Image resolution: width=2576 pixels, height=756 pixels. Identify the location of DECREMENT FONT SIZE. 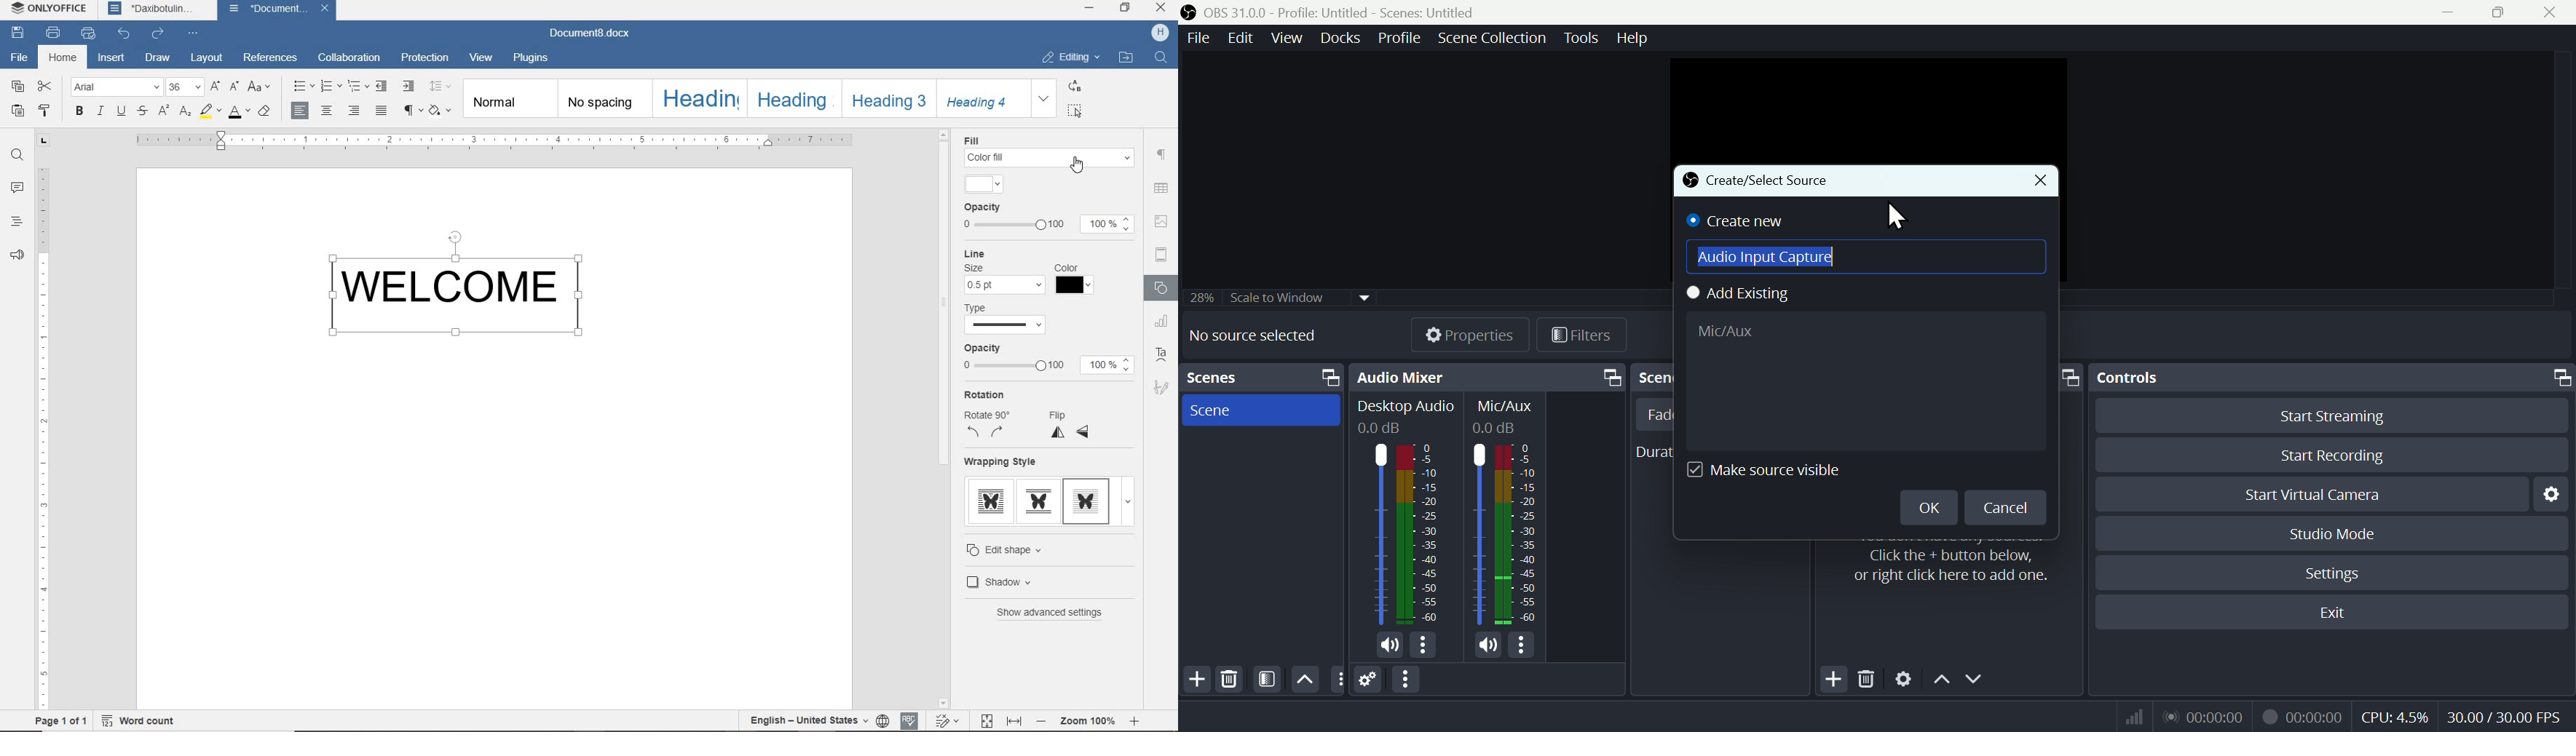
(235, 87).